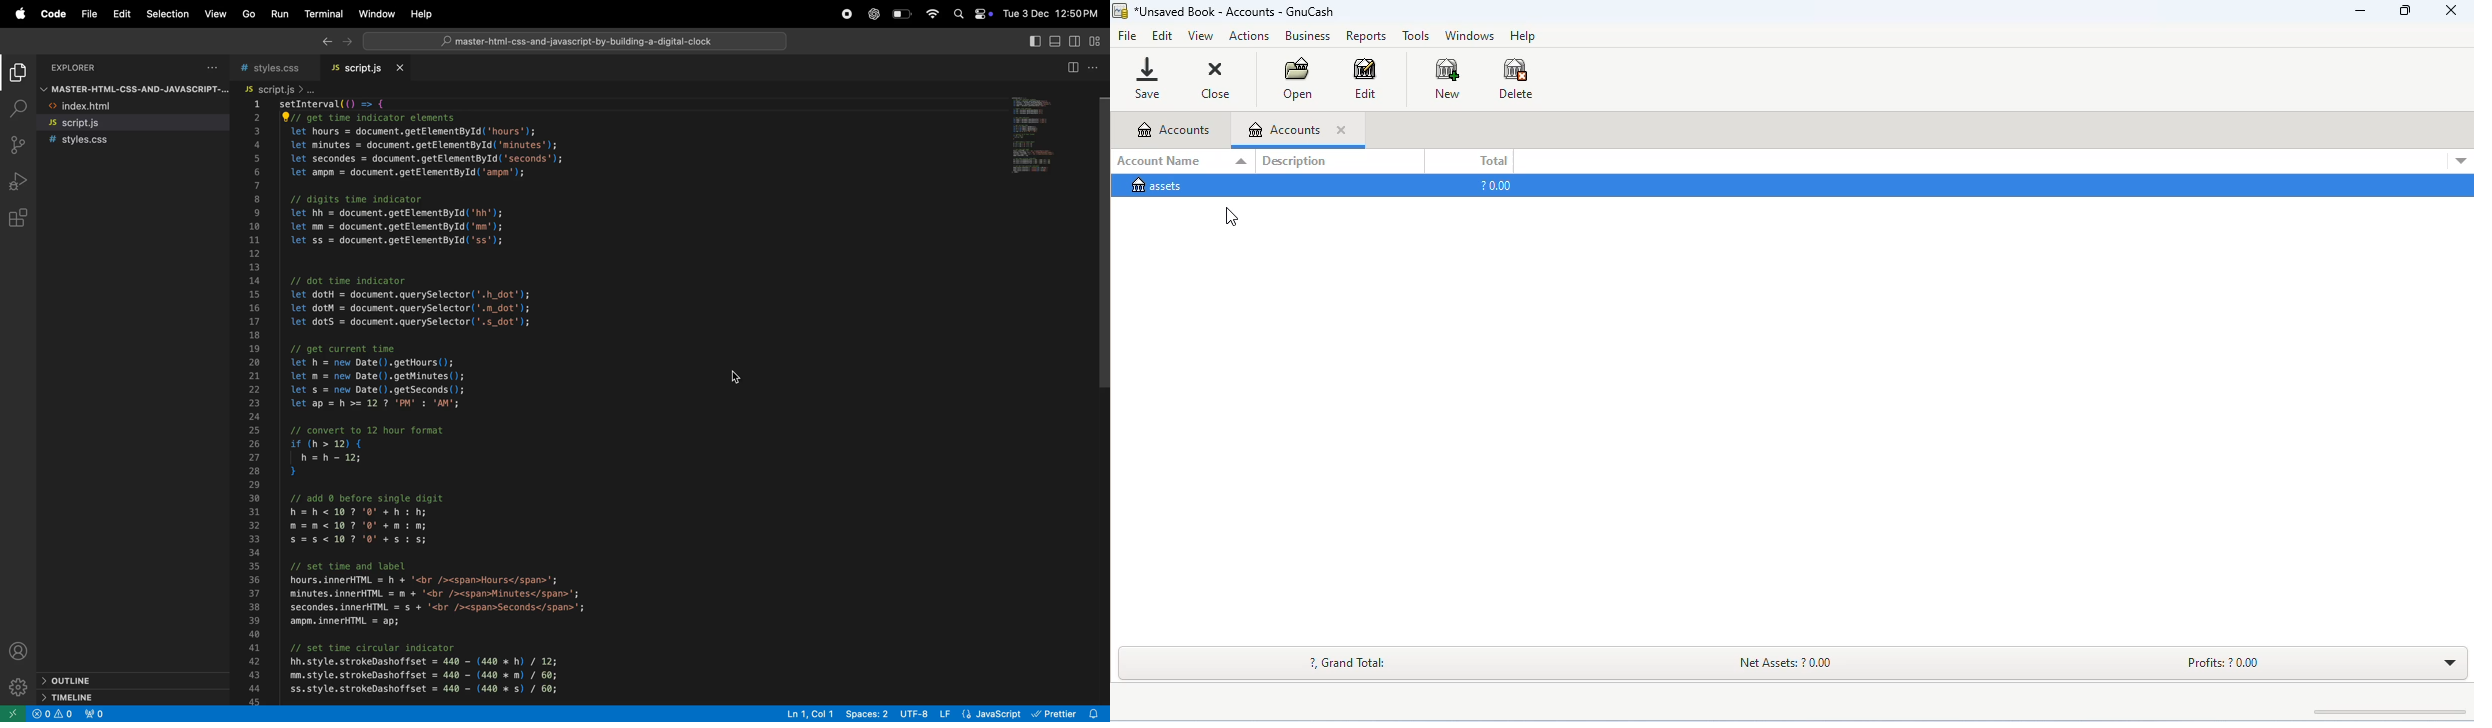 The height and width of the screenshot is (728, 2492). Describe the element at coordinates (18, 218) in the screenshot. I see `extensions` at that location.